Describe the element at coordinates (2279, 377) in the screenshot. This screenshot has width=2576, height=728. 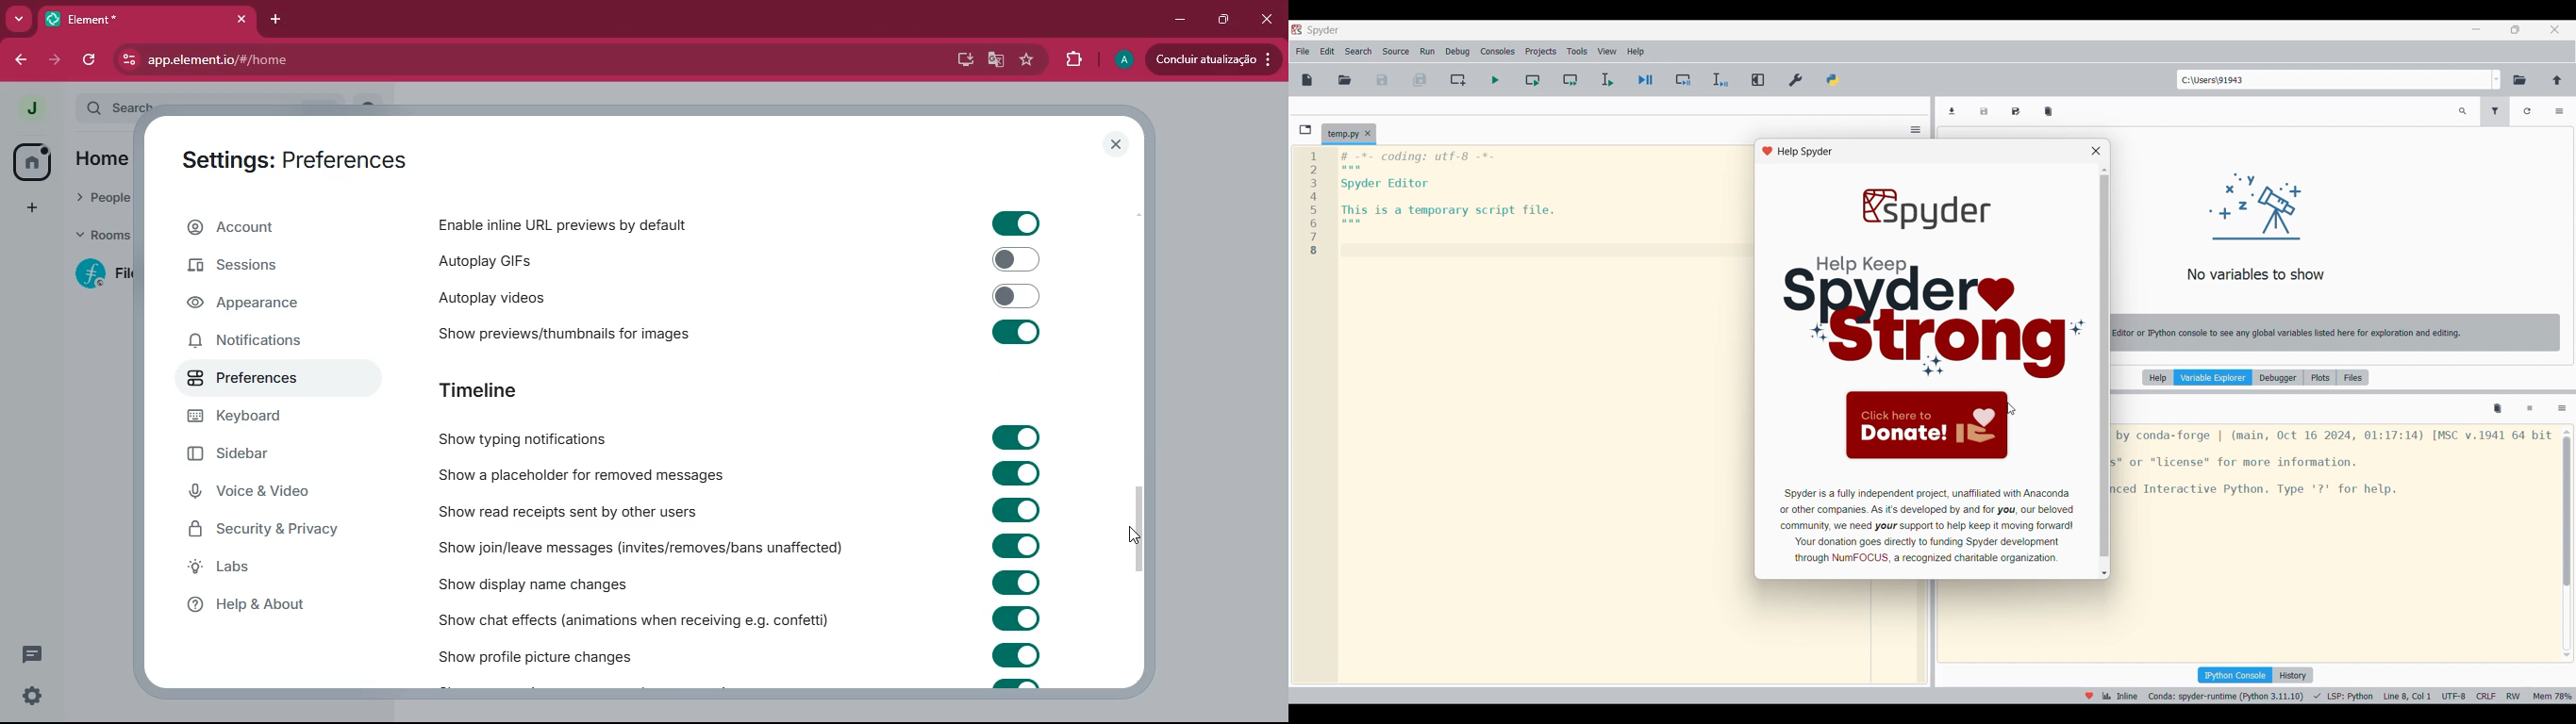
I see `Debugger` at that location.